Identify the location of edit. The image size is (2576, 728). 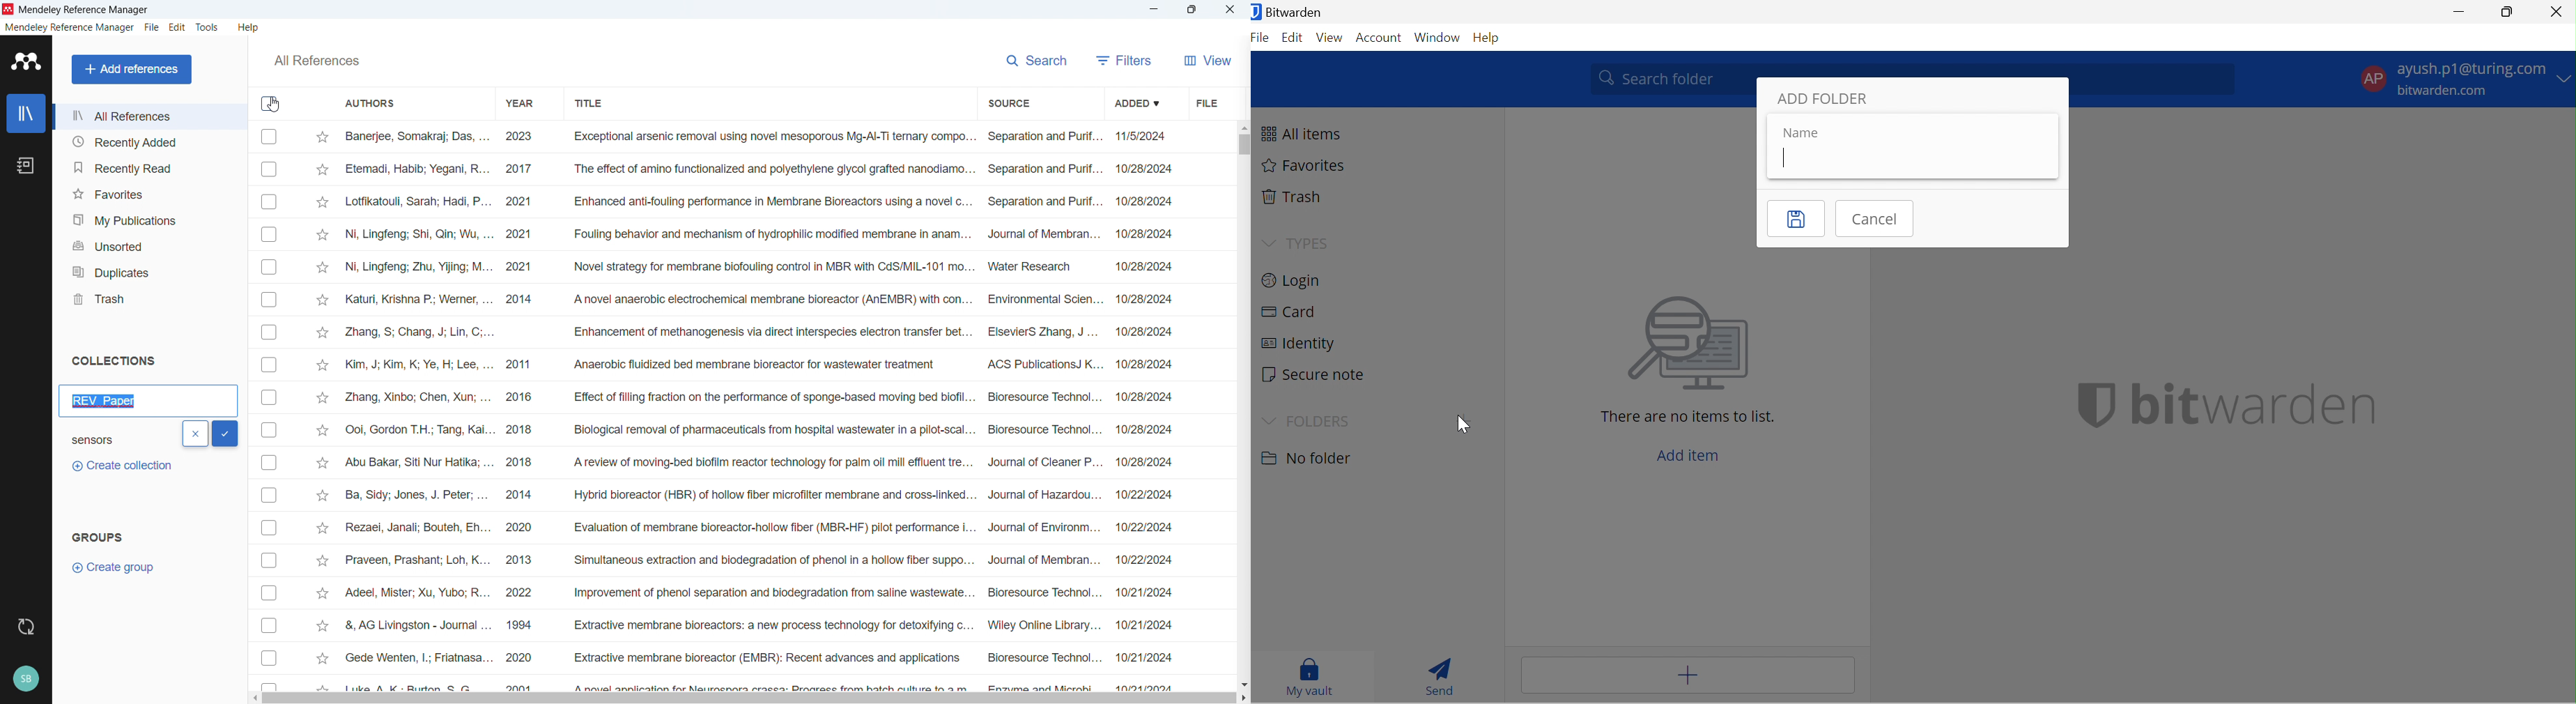
(177, 28).